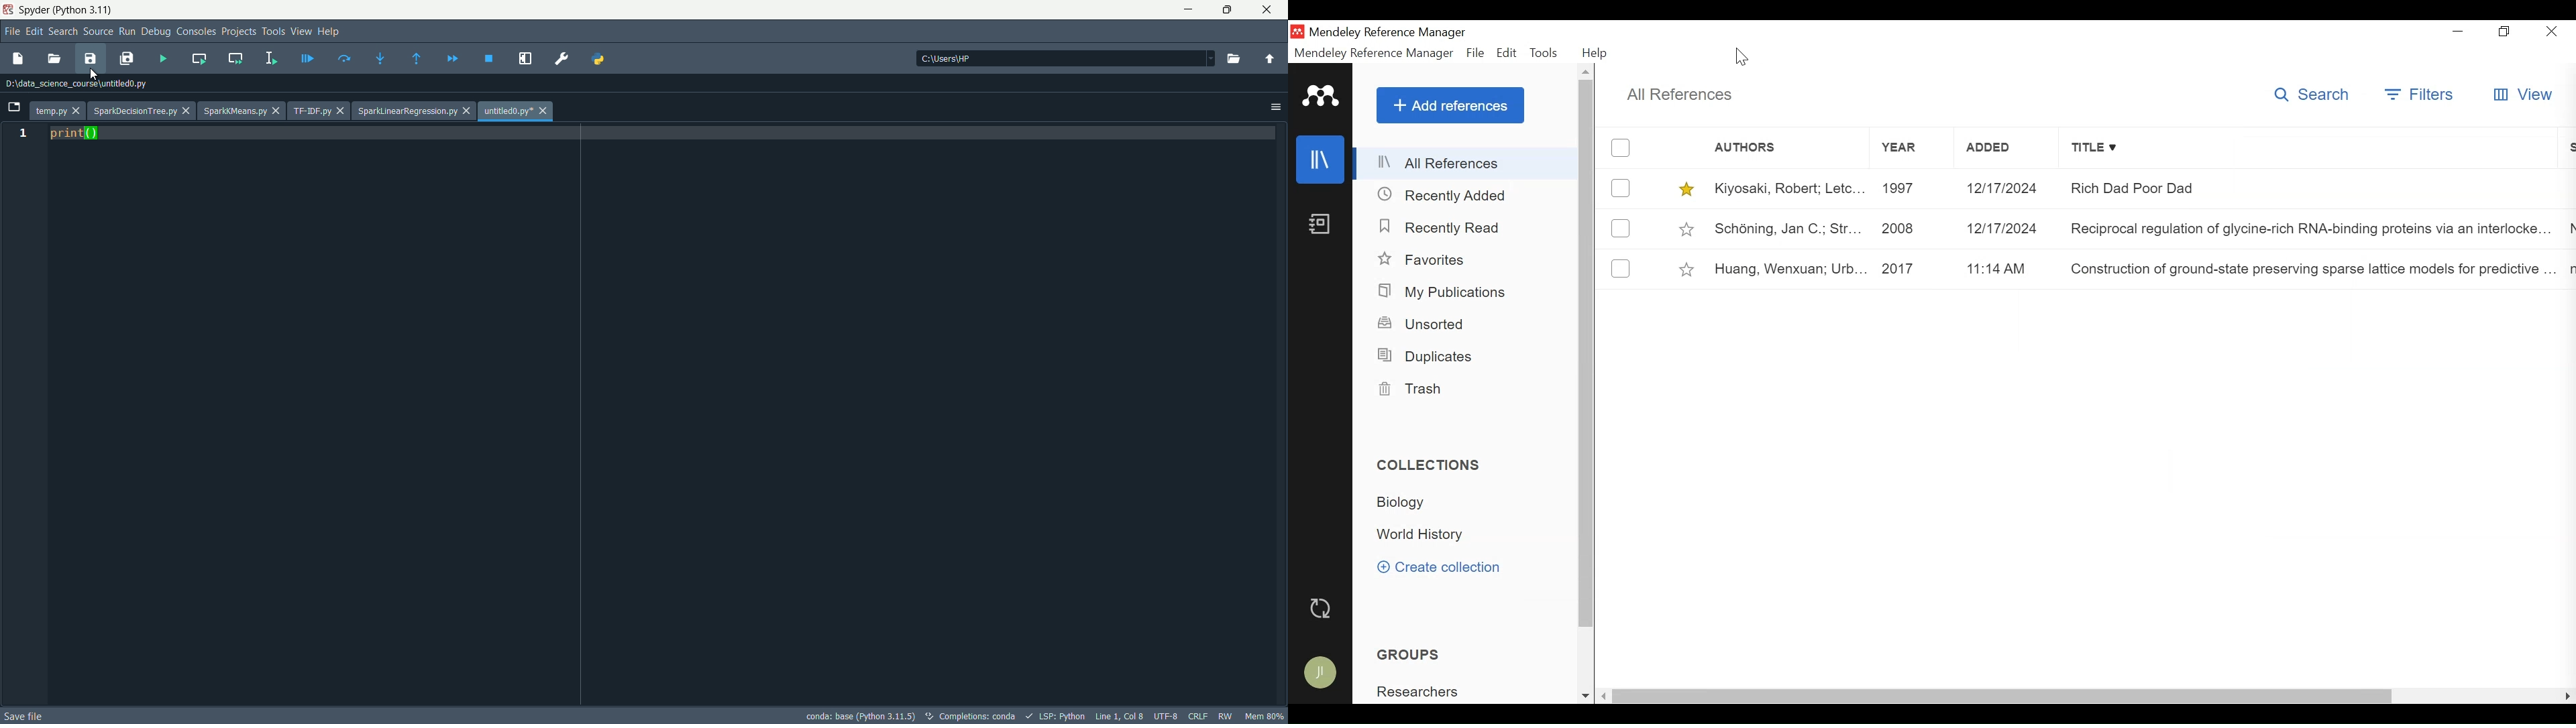  Describe the element at coordinates (126, 59) in the screenshot. I see `save all files` at that location.